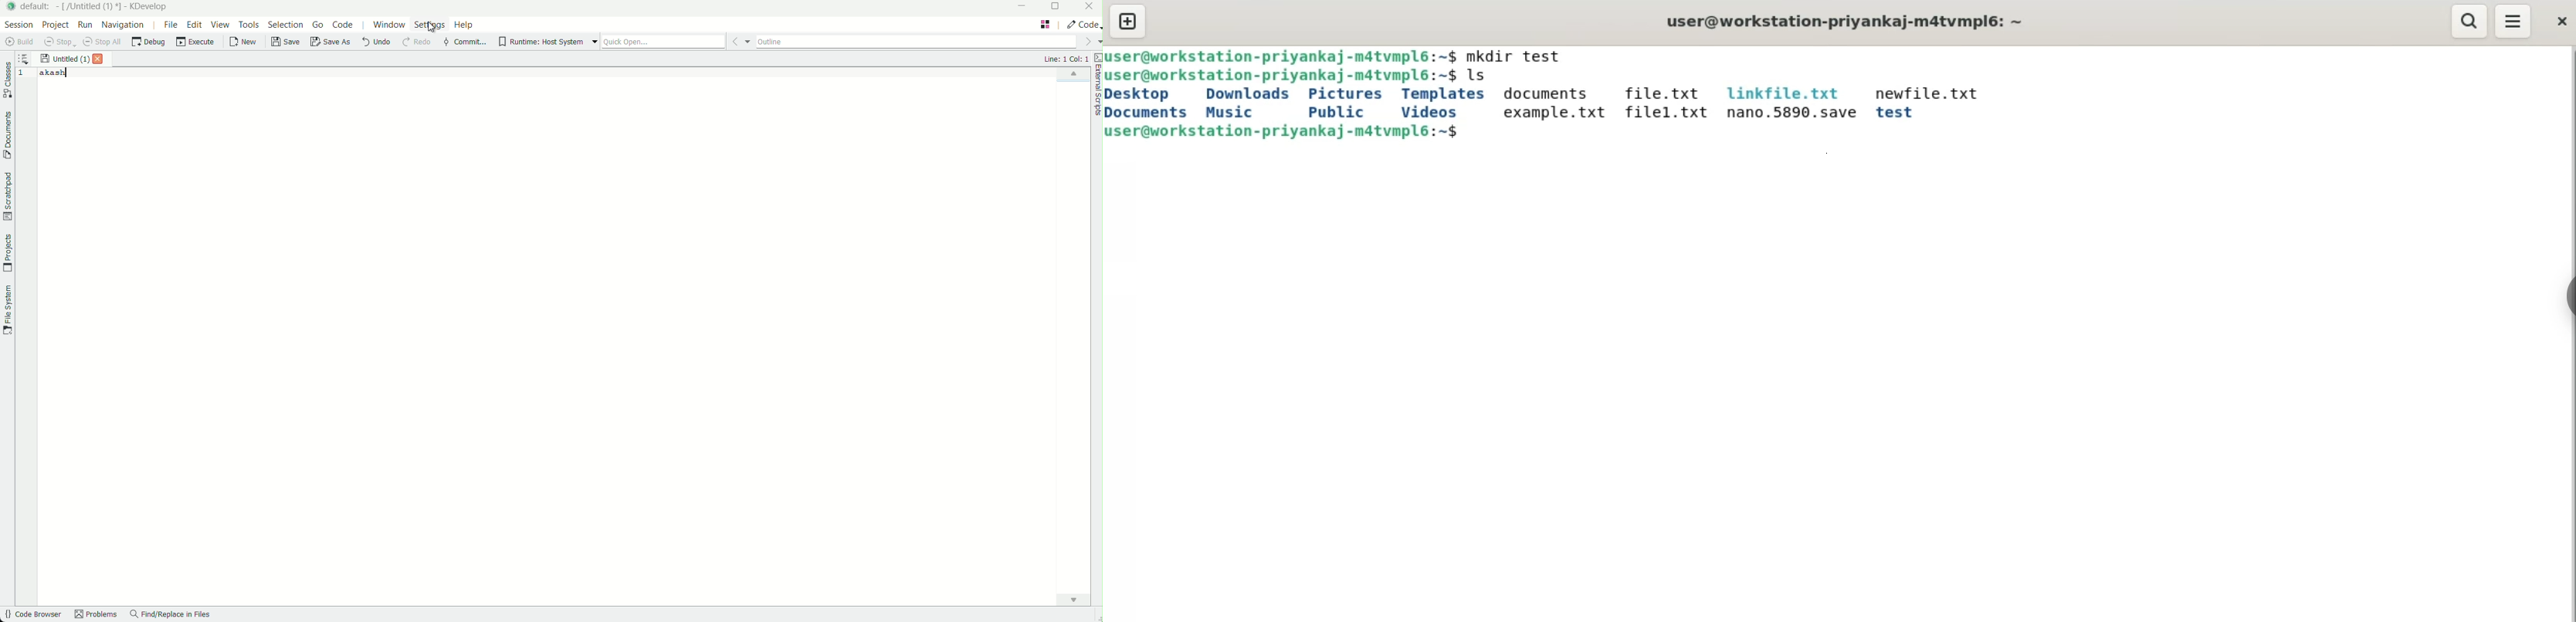  Describe the element at coordinates (286, 42) in the screenshot. I see `save` at that location.